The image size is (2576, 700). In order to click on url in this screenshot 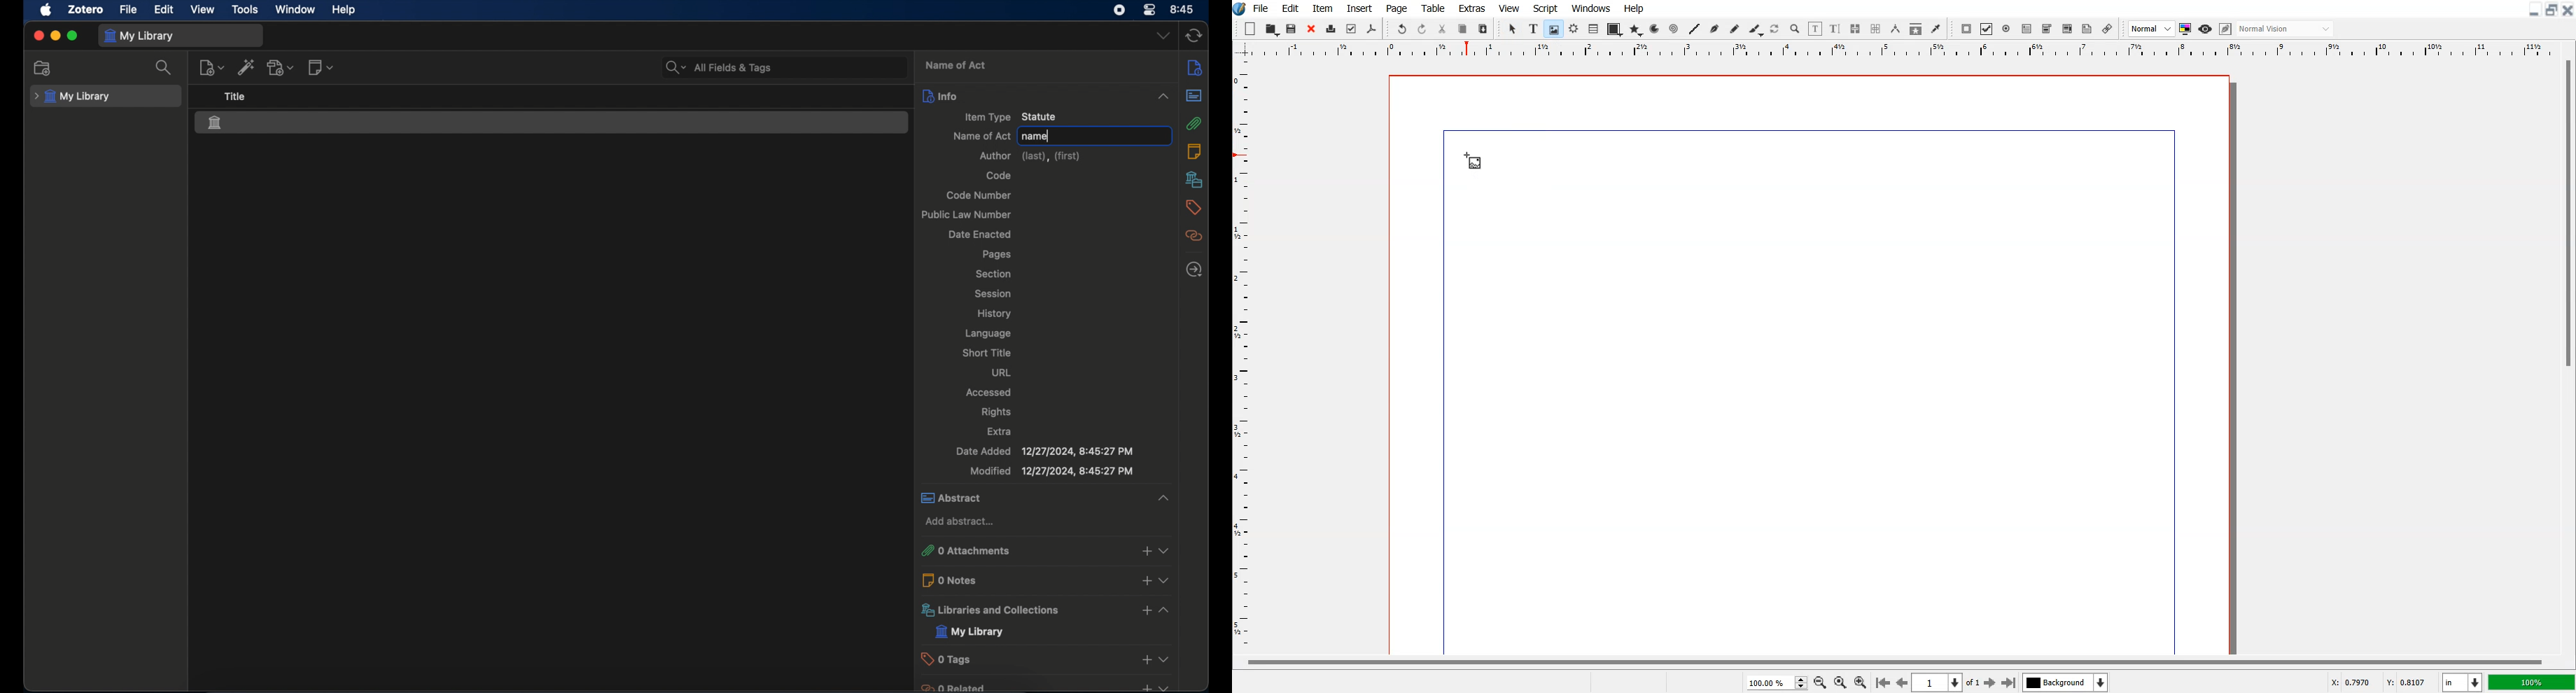, I will do `click(1000, 372)`.